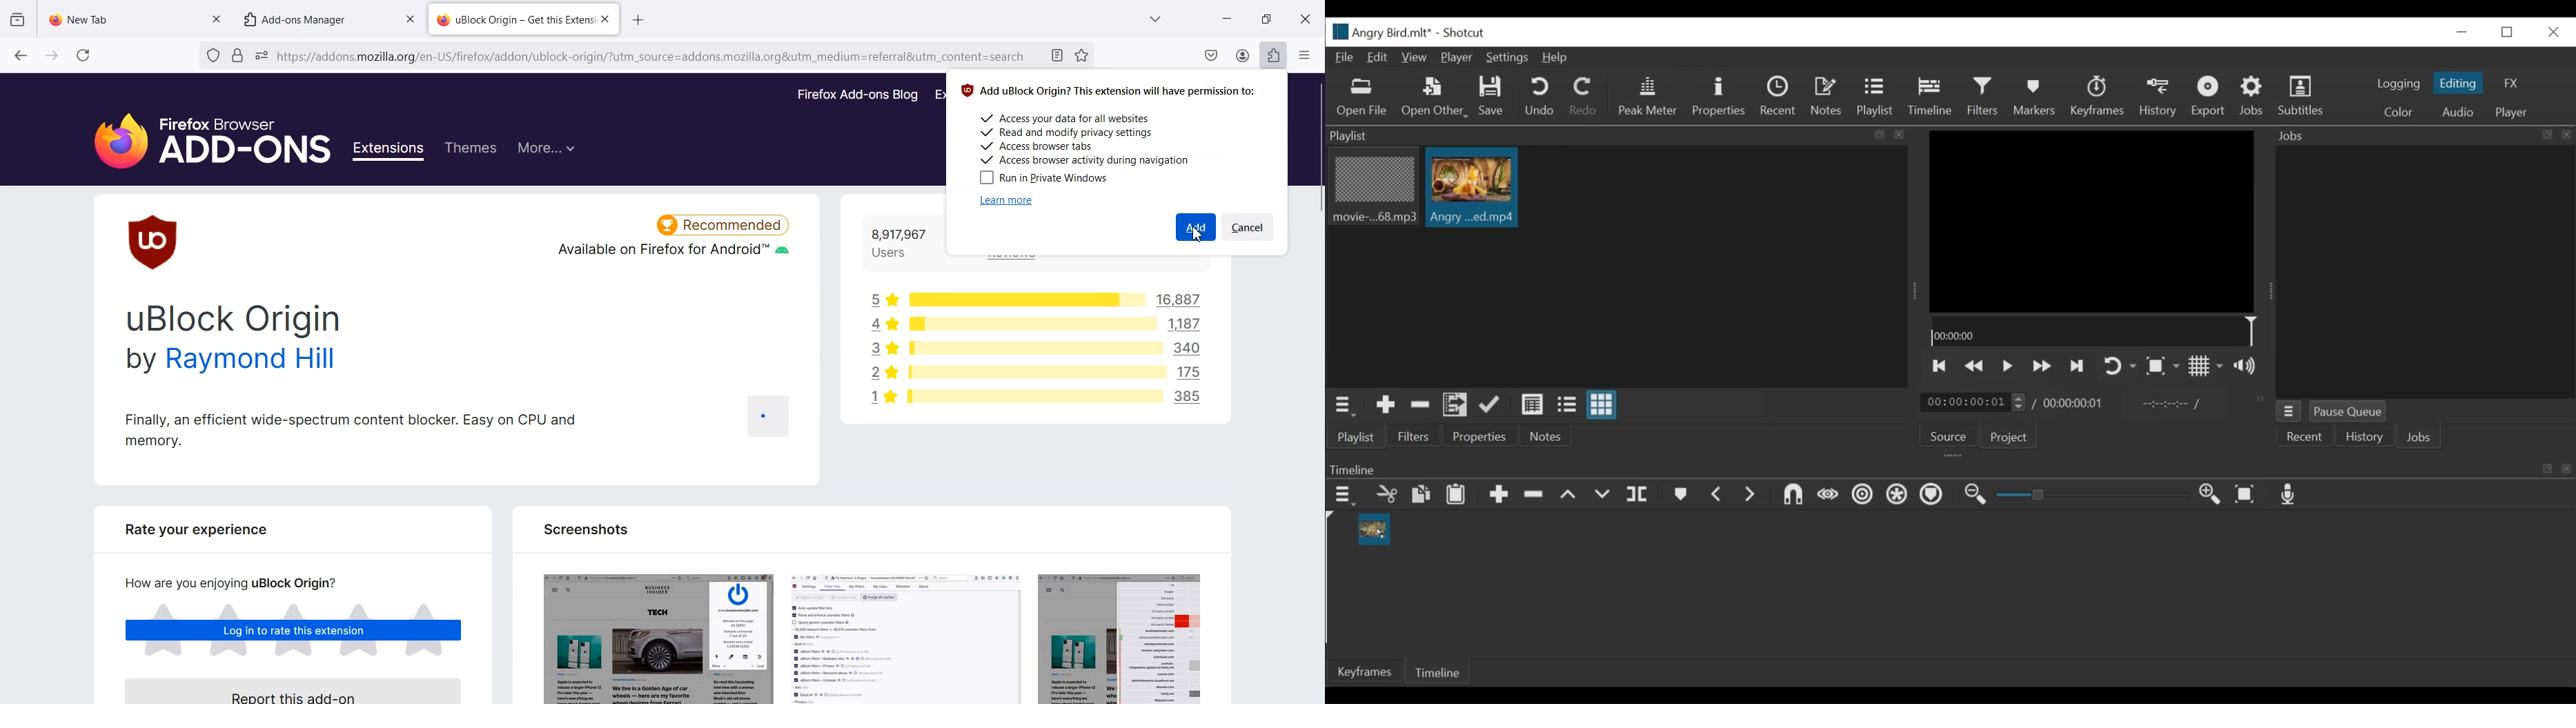 Image resolution: width=2576 pixels, height=728 pixels. Describe the element at coordinates (2395, 84) in the screenshot. I see `logging` at that location.